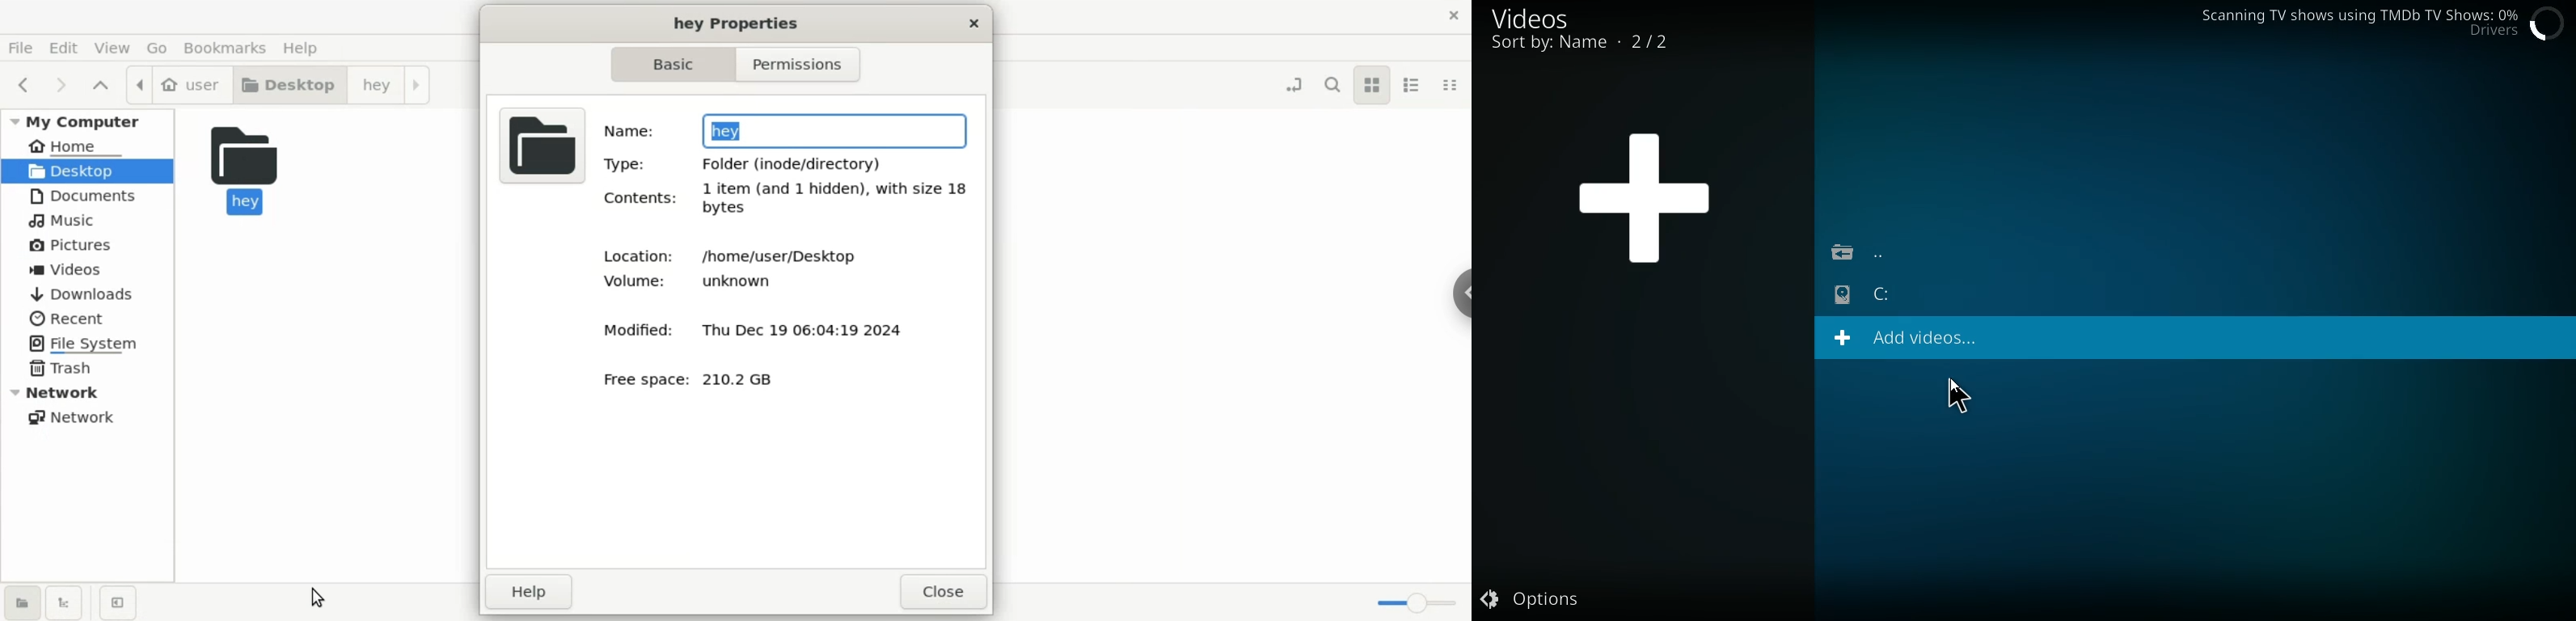 The height and width of the screenshot is (644, 2576). Describe the element at coordinates (941, 592) in the screenshot. I see `close` at that location.